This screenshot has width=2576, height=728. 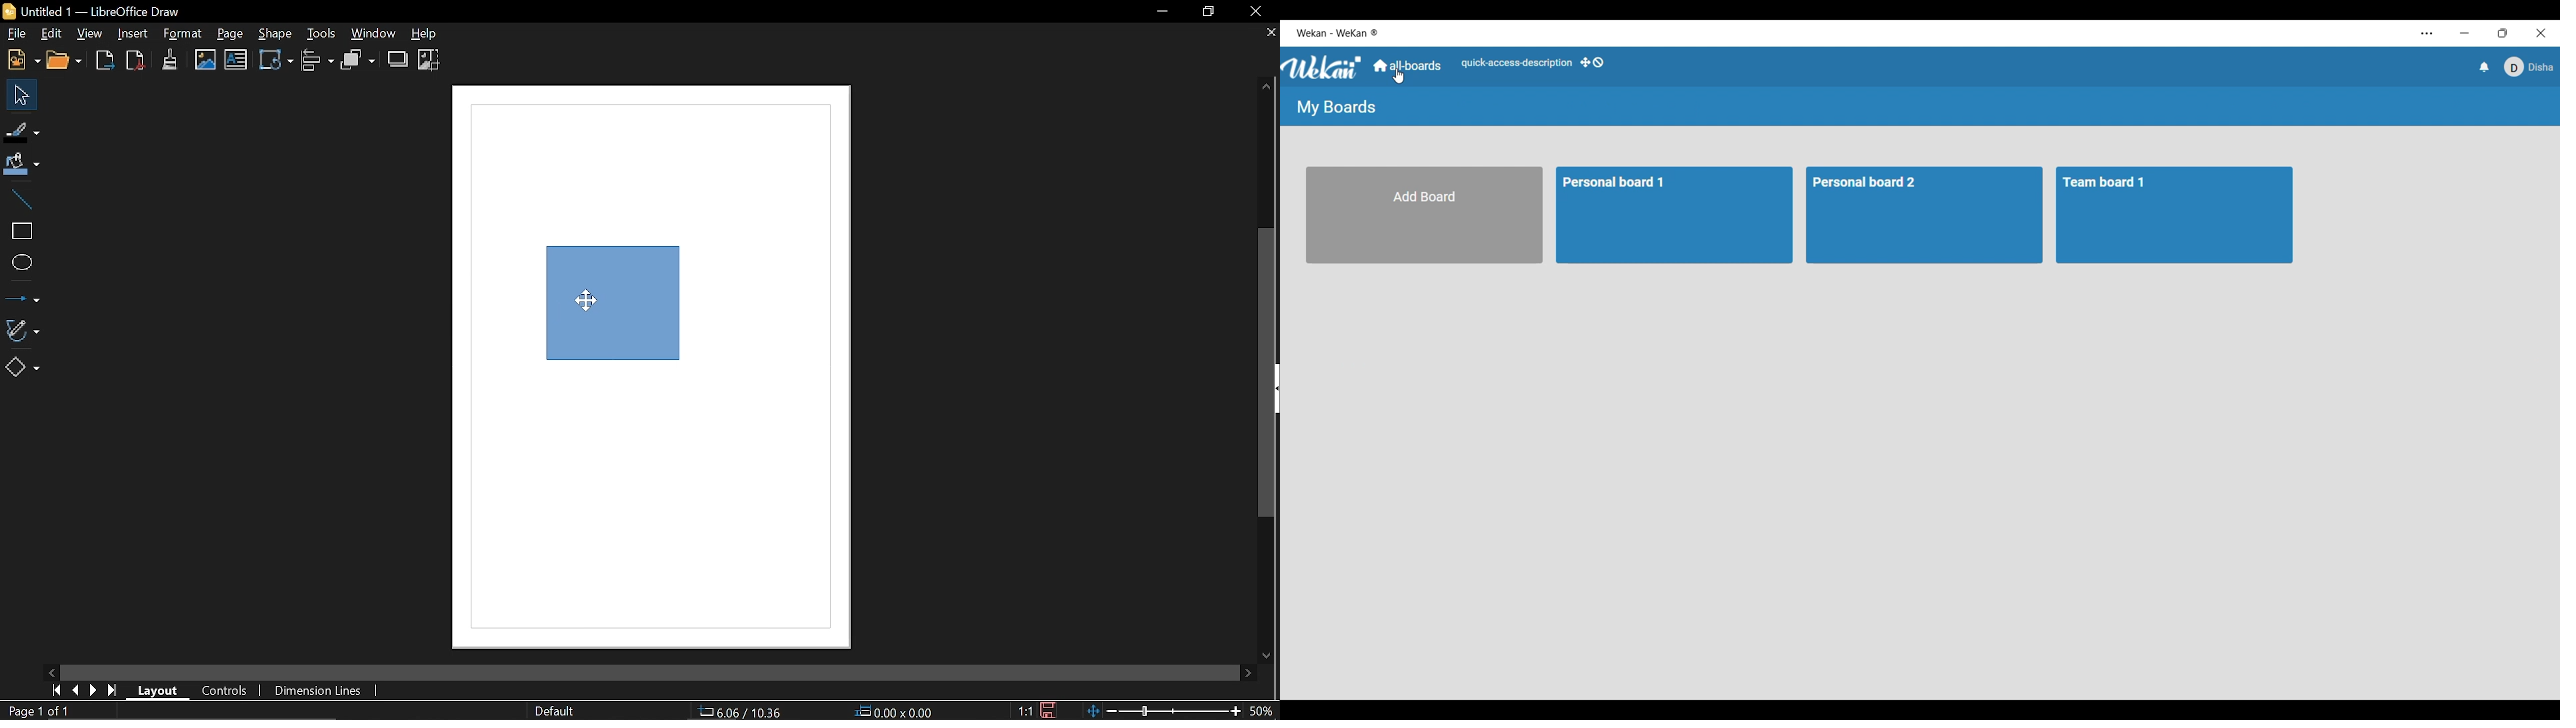 I want to click on Move right, so click(x=1246, y=673).